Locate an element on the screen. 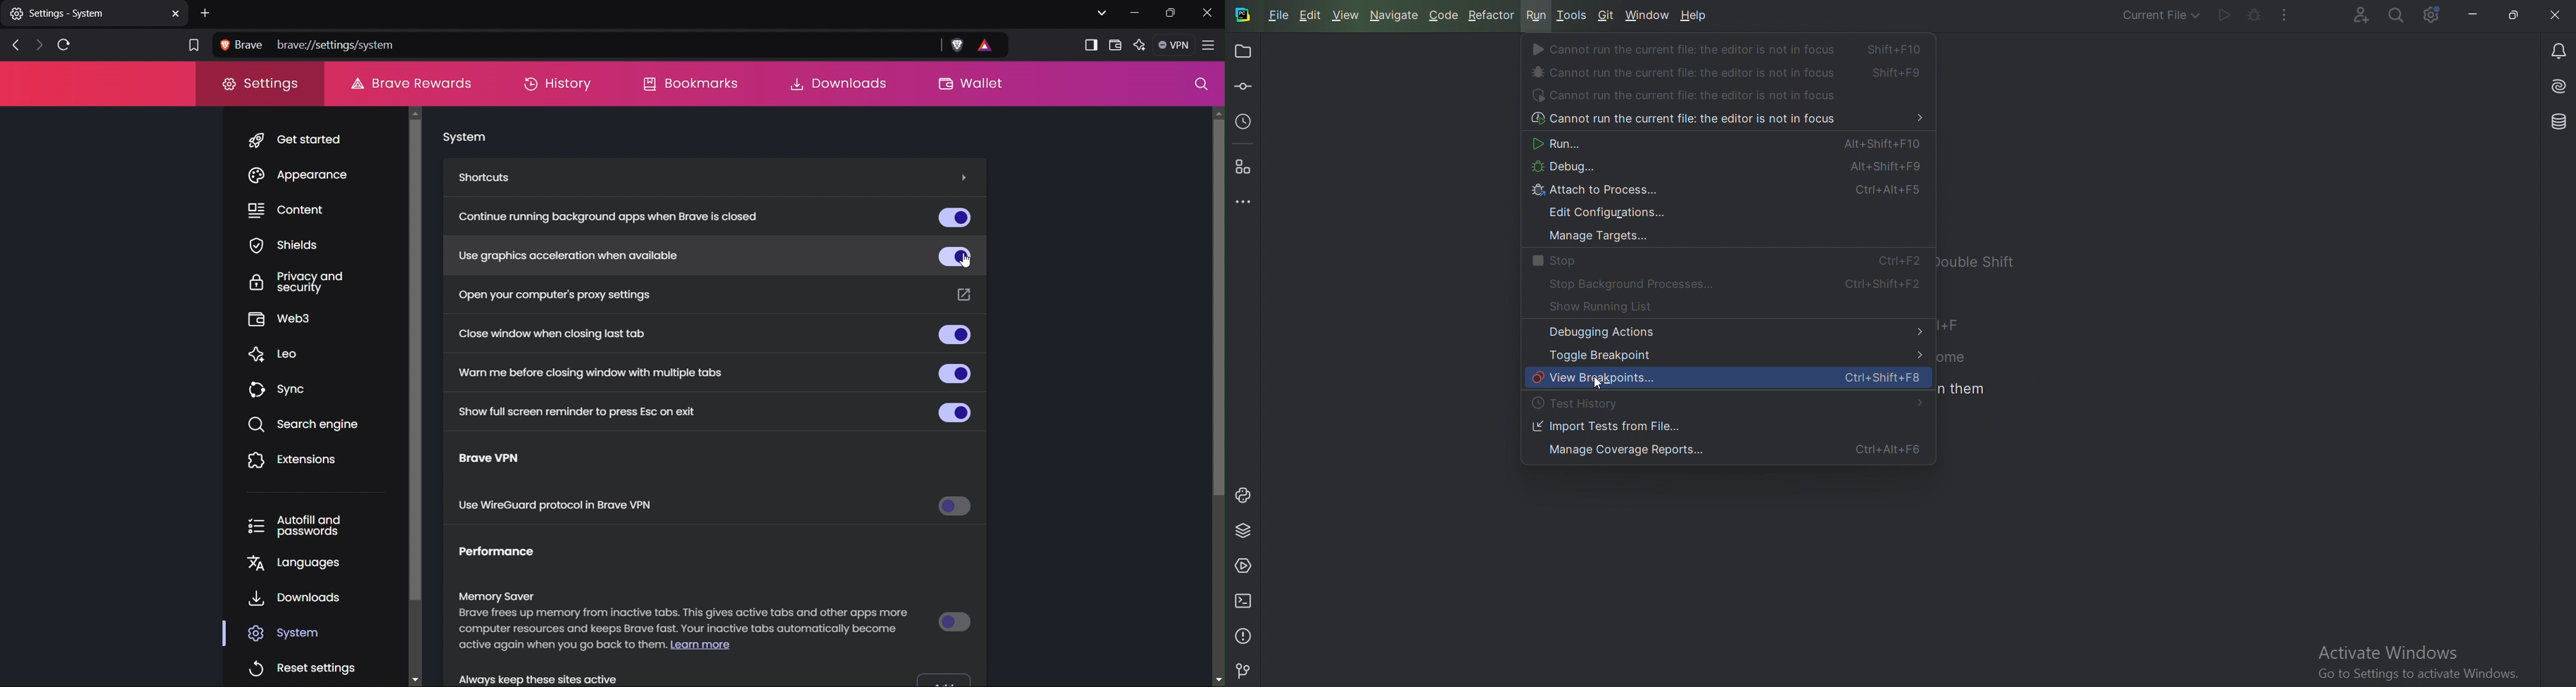  Leo is located at coordinates (282, 355).